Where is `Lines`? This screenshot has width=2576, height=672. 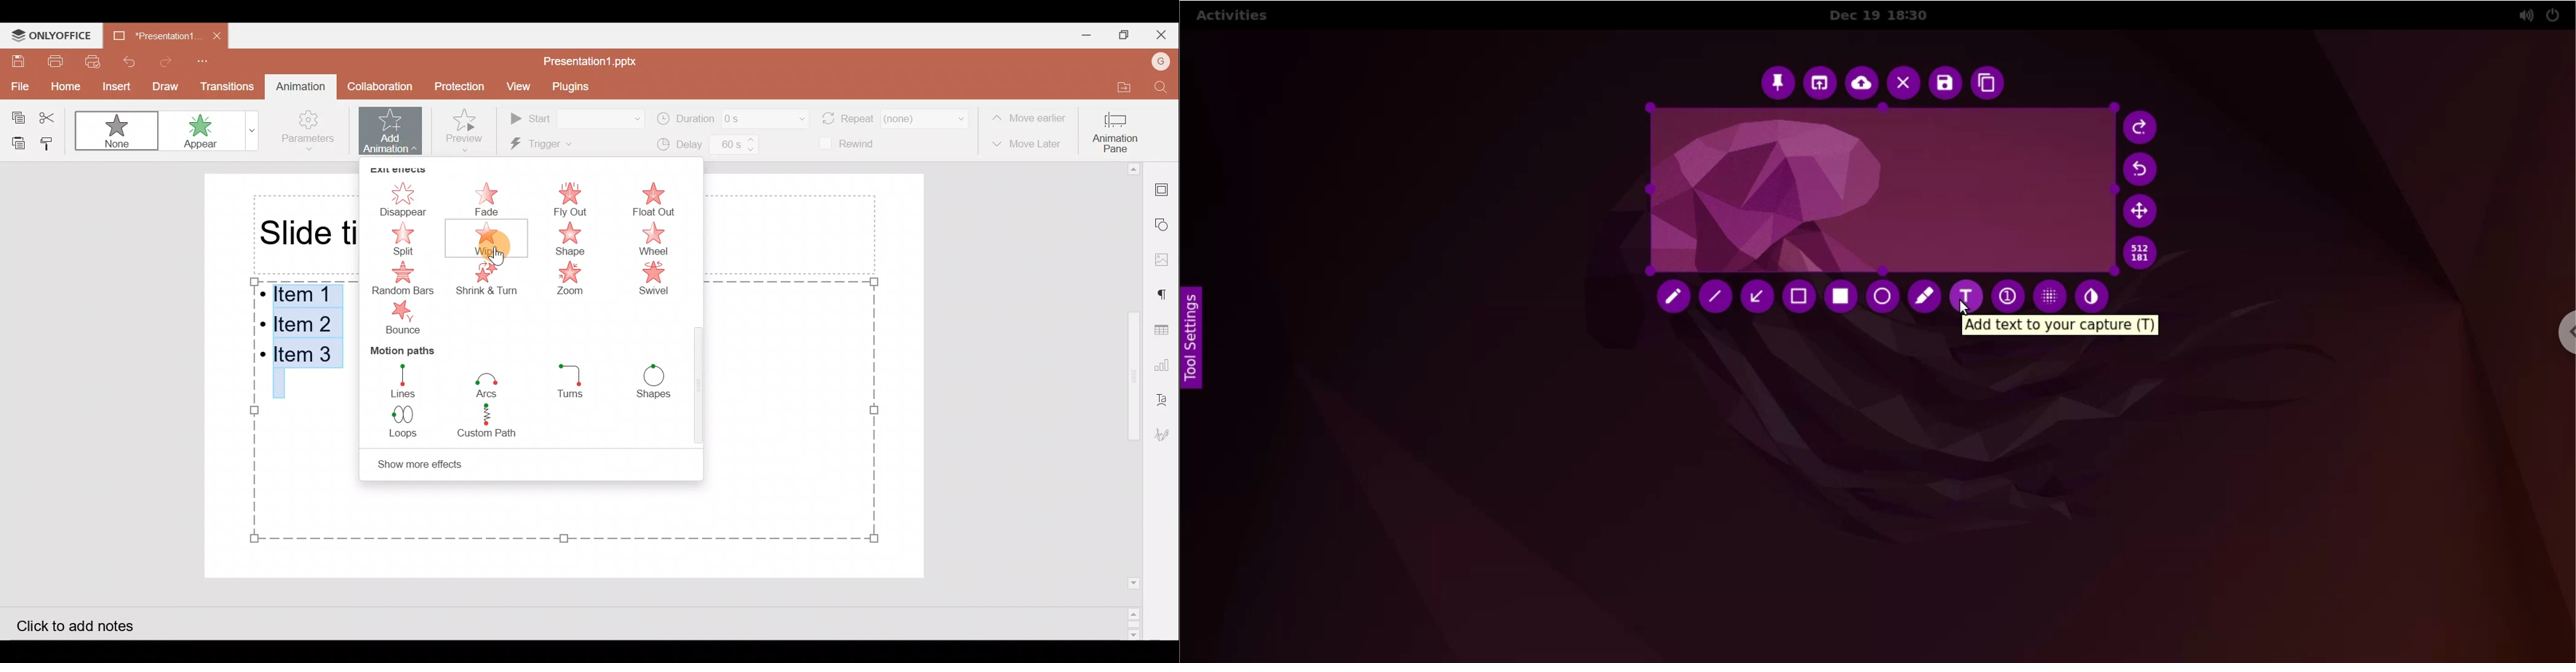 Lines is located at coordinates (407, 380).